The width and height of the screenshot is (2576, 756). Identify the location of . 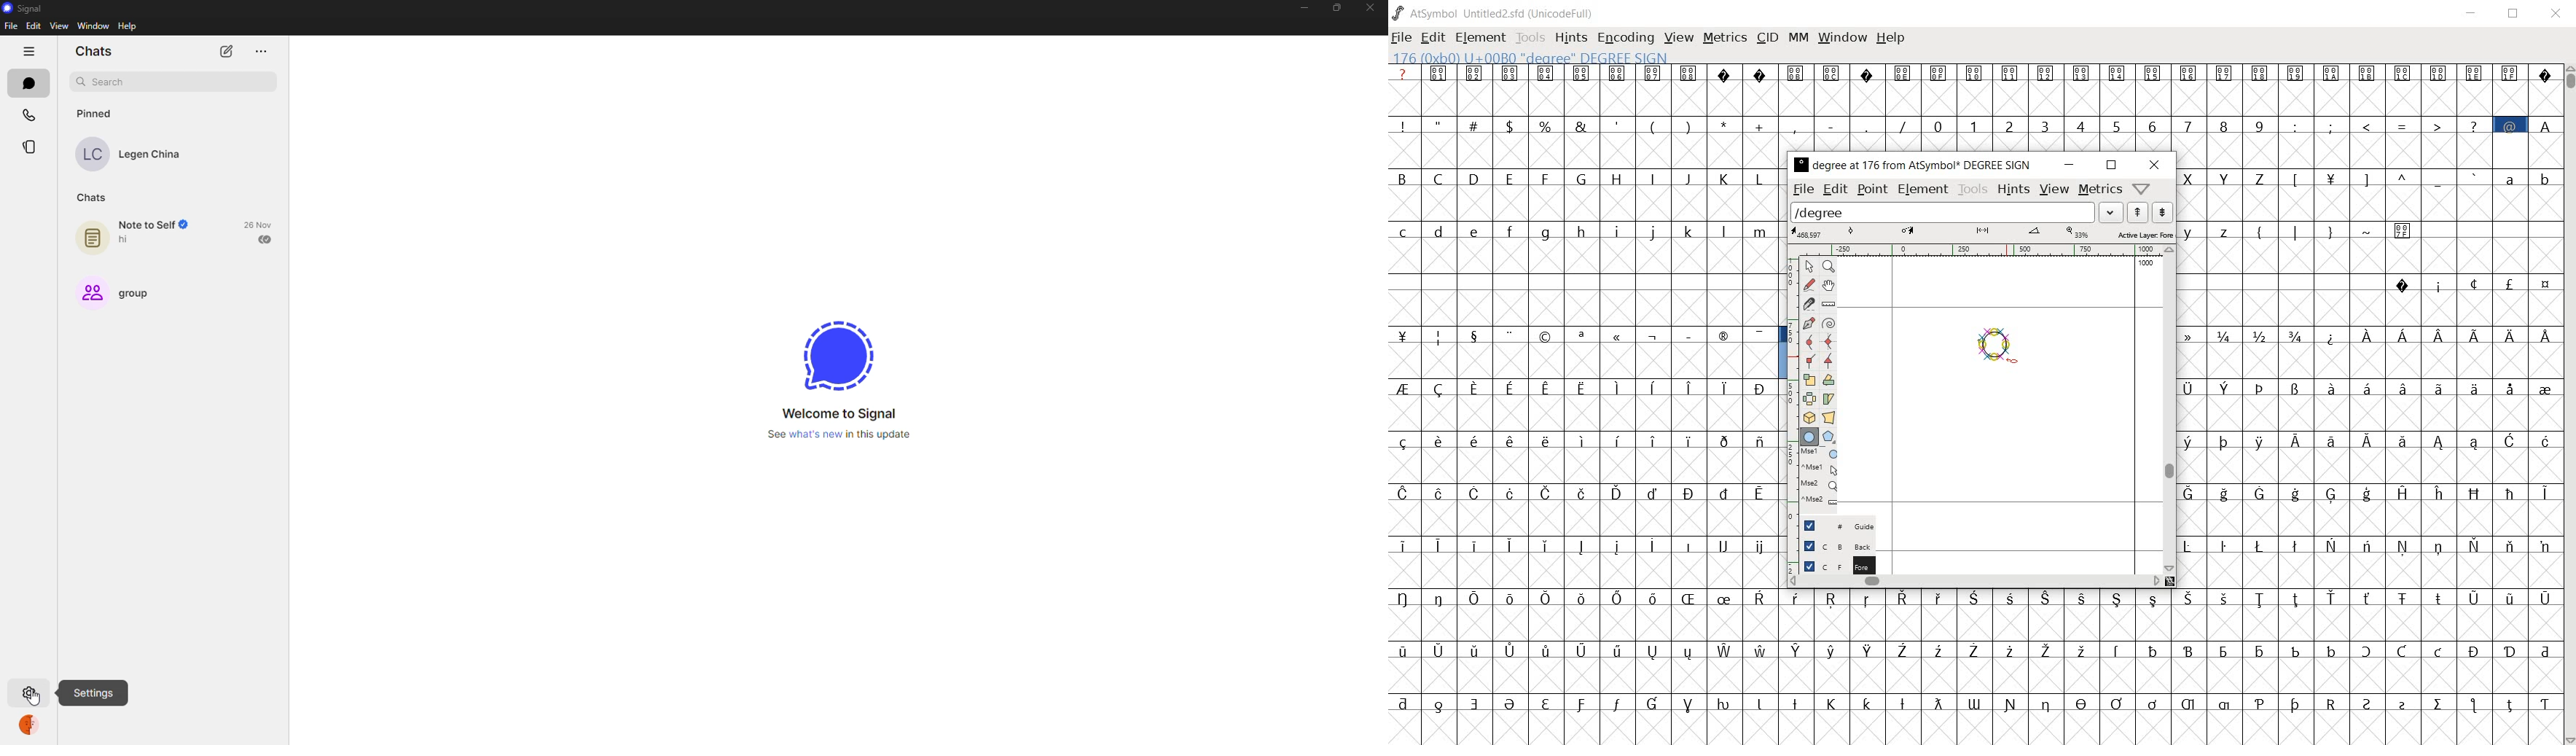
(1581, 492).